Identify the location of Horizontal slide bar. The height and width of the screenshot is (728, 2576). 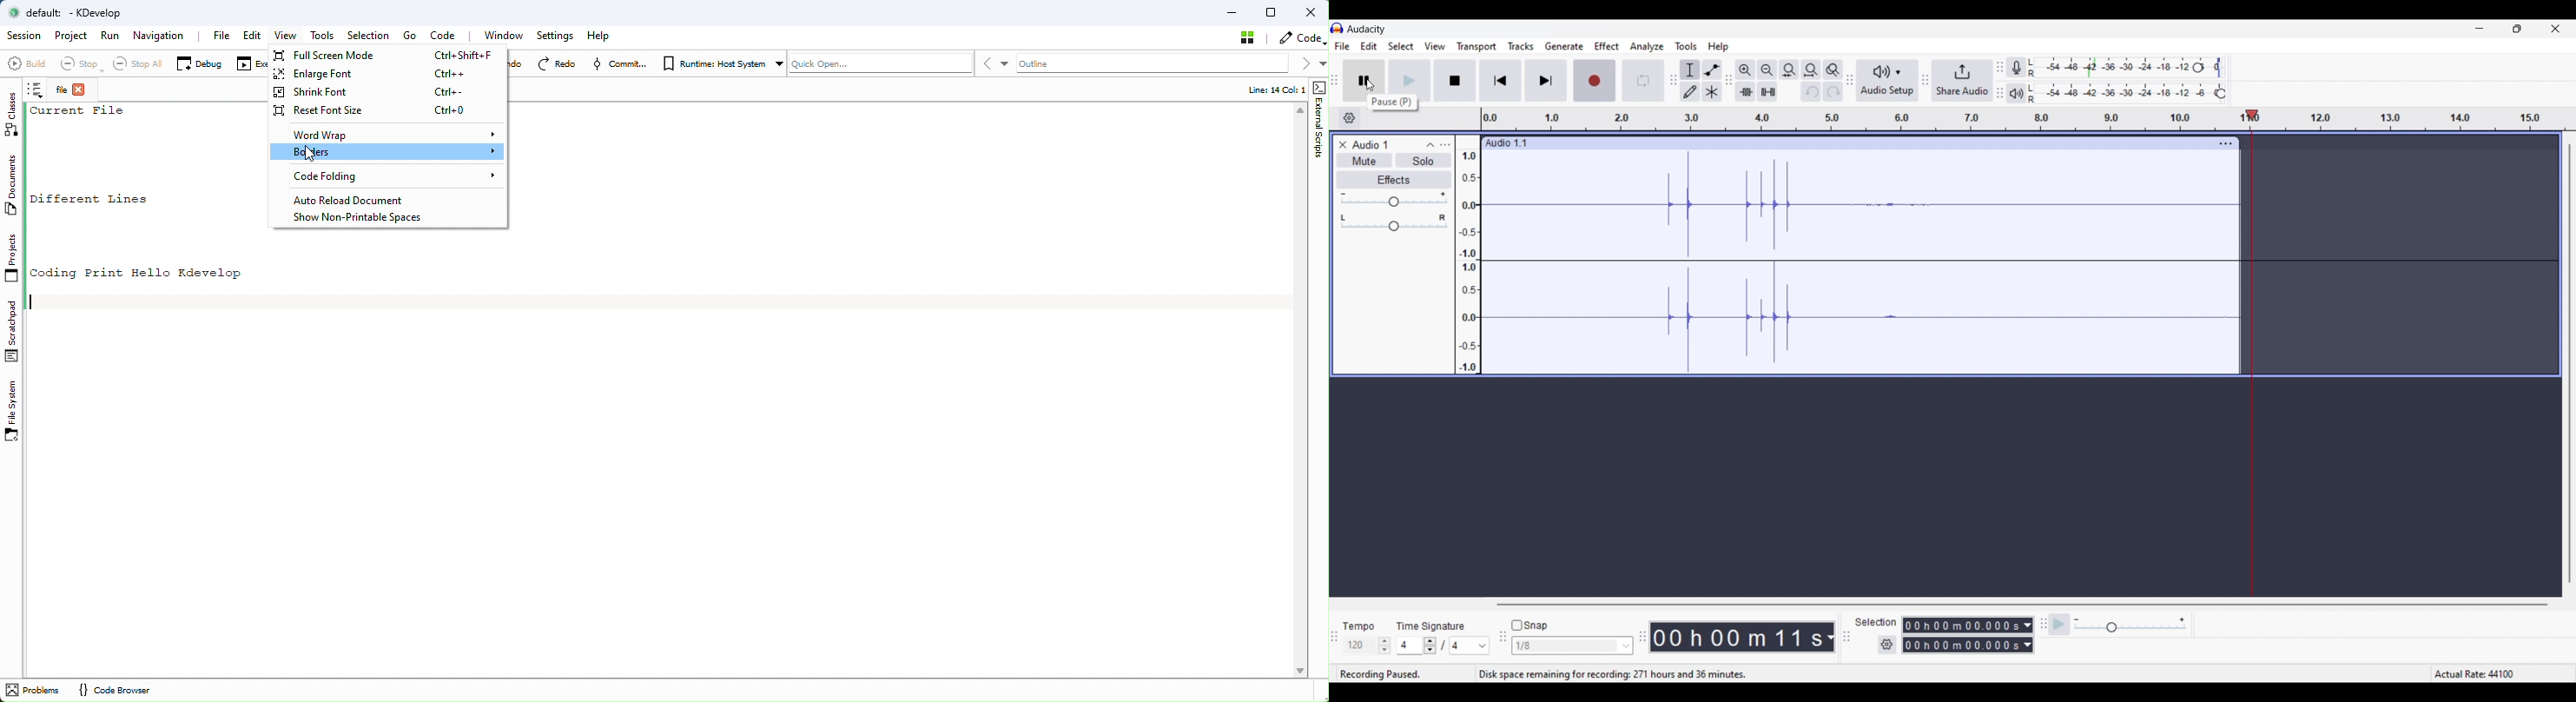
(2021, 605).